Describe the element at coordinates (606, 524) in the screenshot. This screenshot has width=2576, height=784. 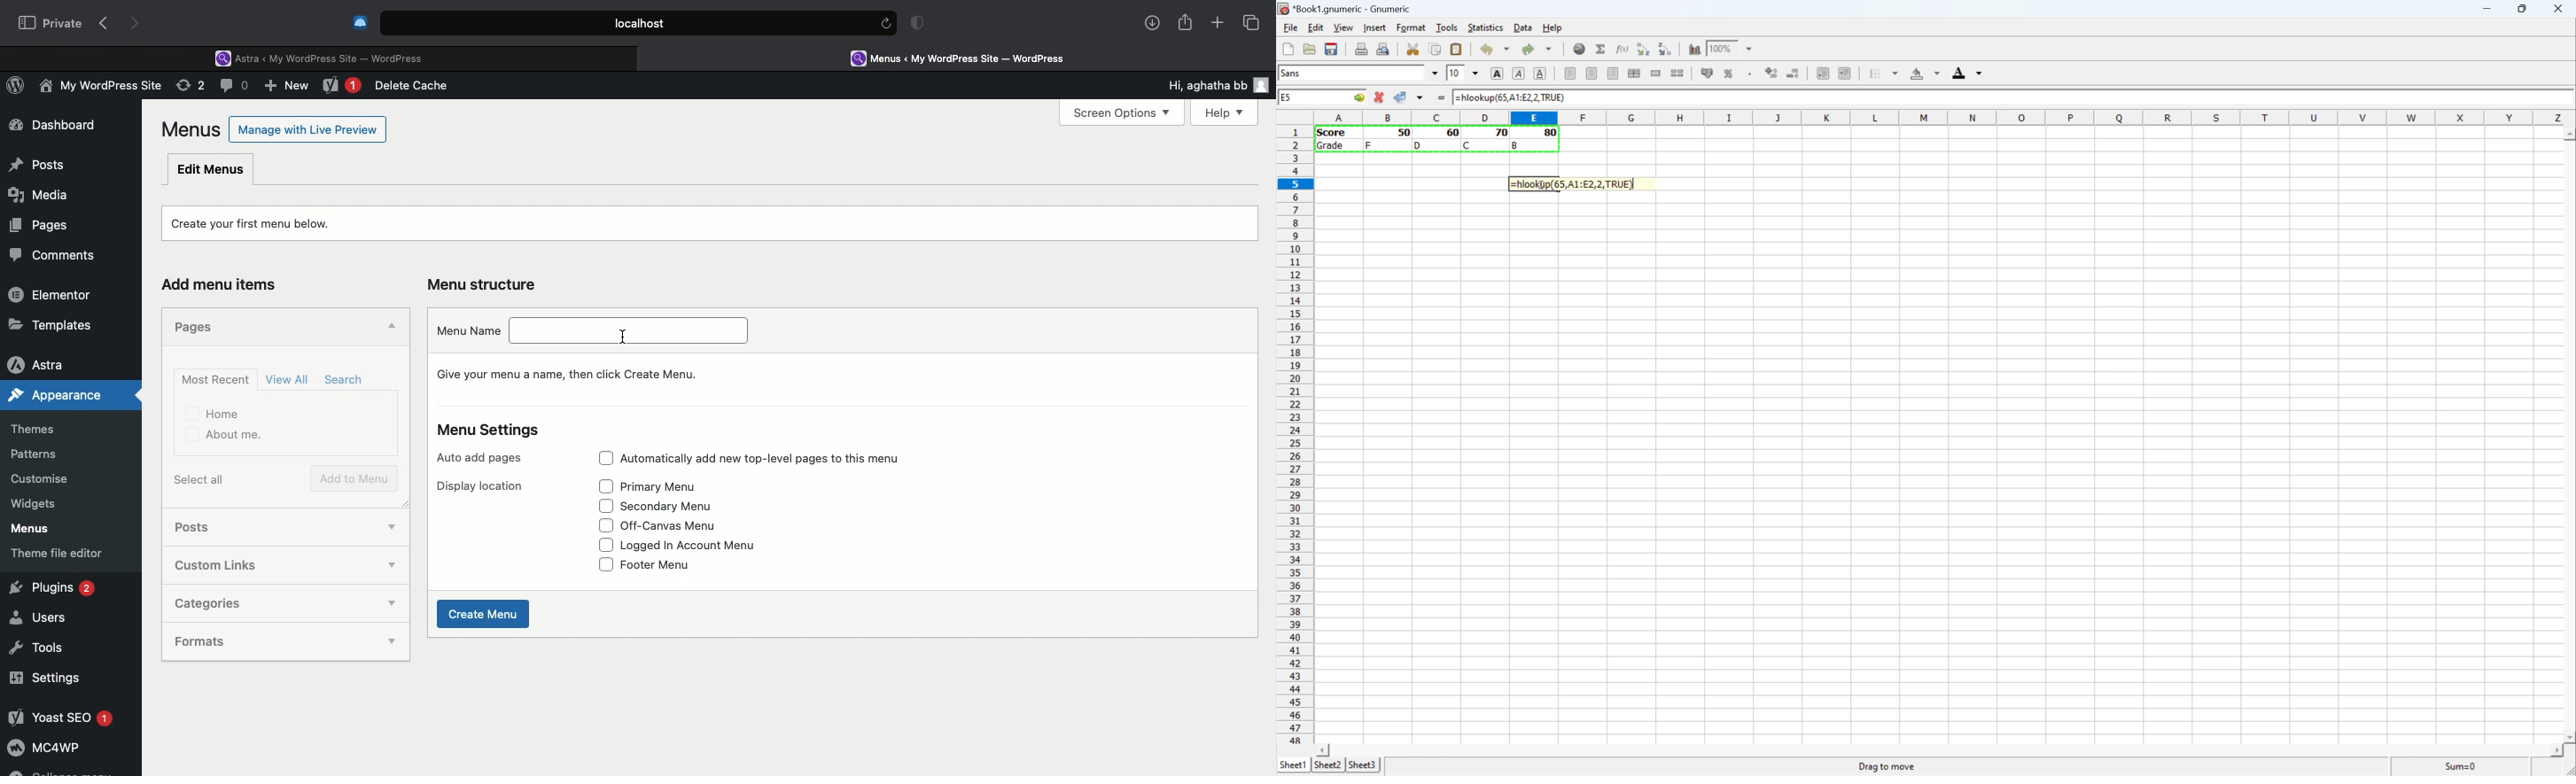
I see `Check box` at that location.